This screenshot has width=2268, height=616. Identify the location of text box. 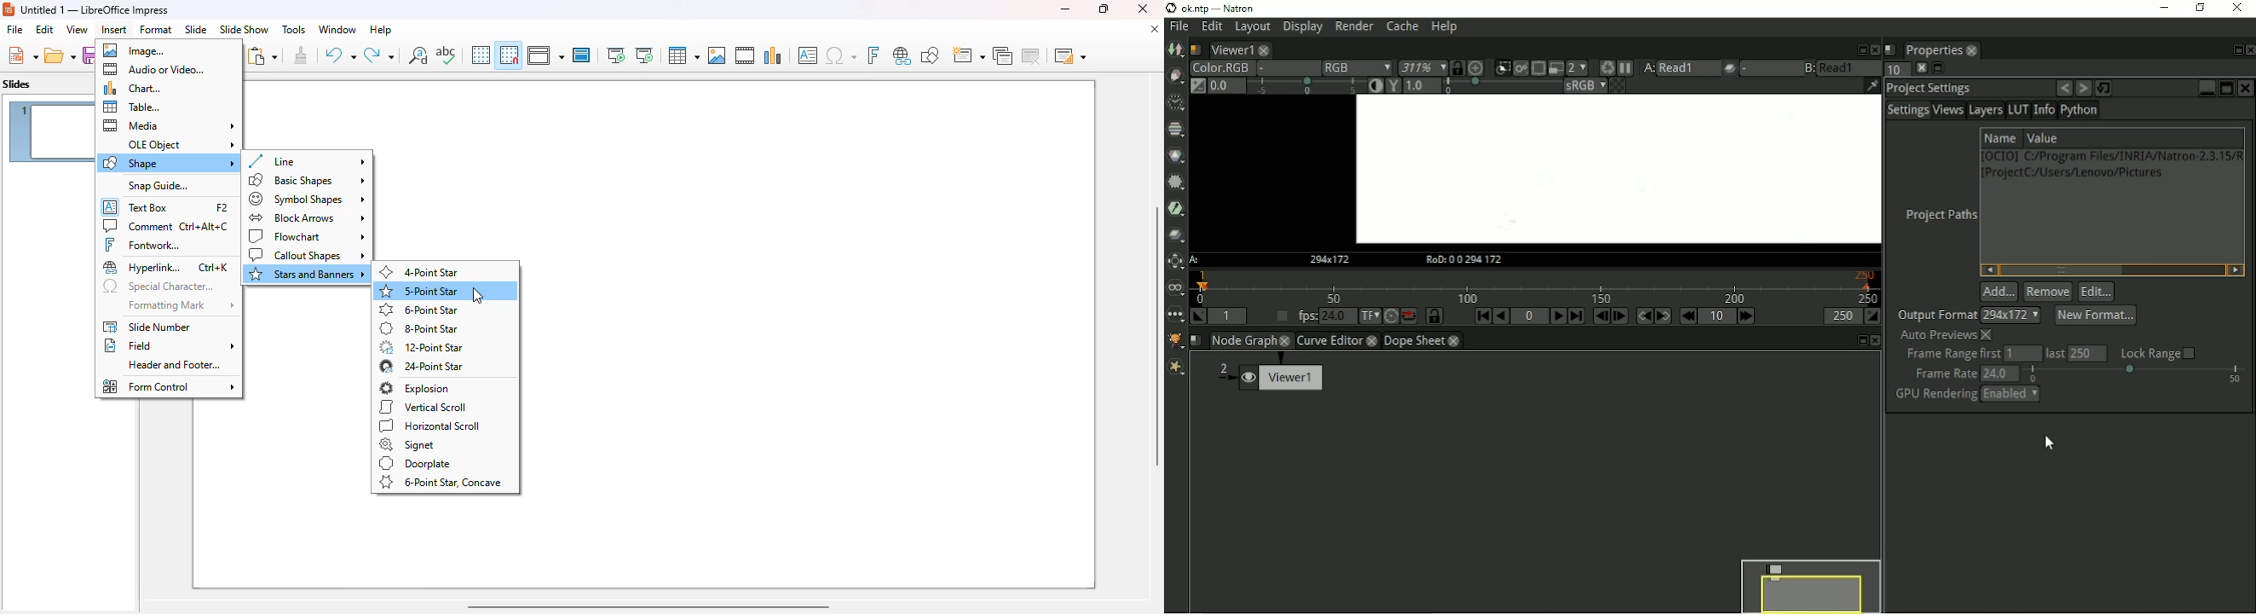
(166, 206).